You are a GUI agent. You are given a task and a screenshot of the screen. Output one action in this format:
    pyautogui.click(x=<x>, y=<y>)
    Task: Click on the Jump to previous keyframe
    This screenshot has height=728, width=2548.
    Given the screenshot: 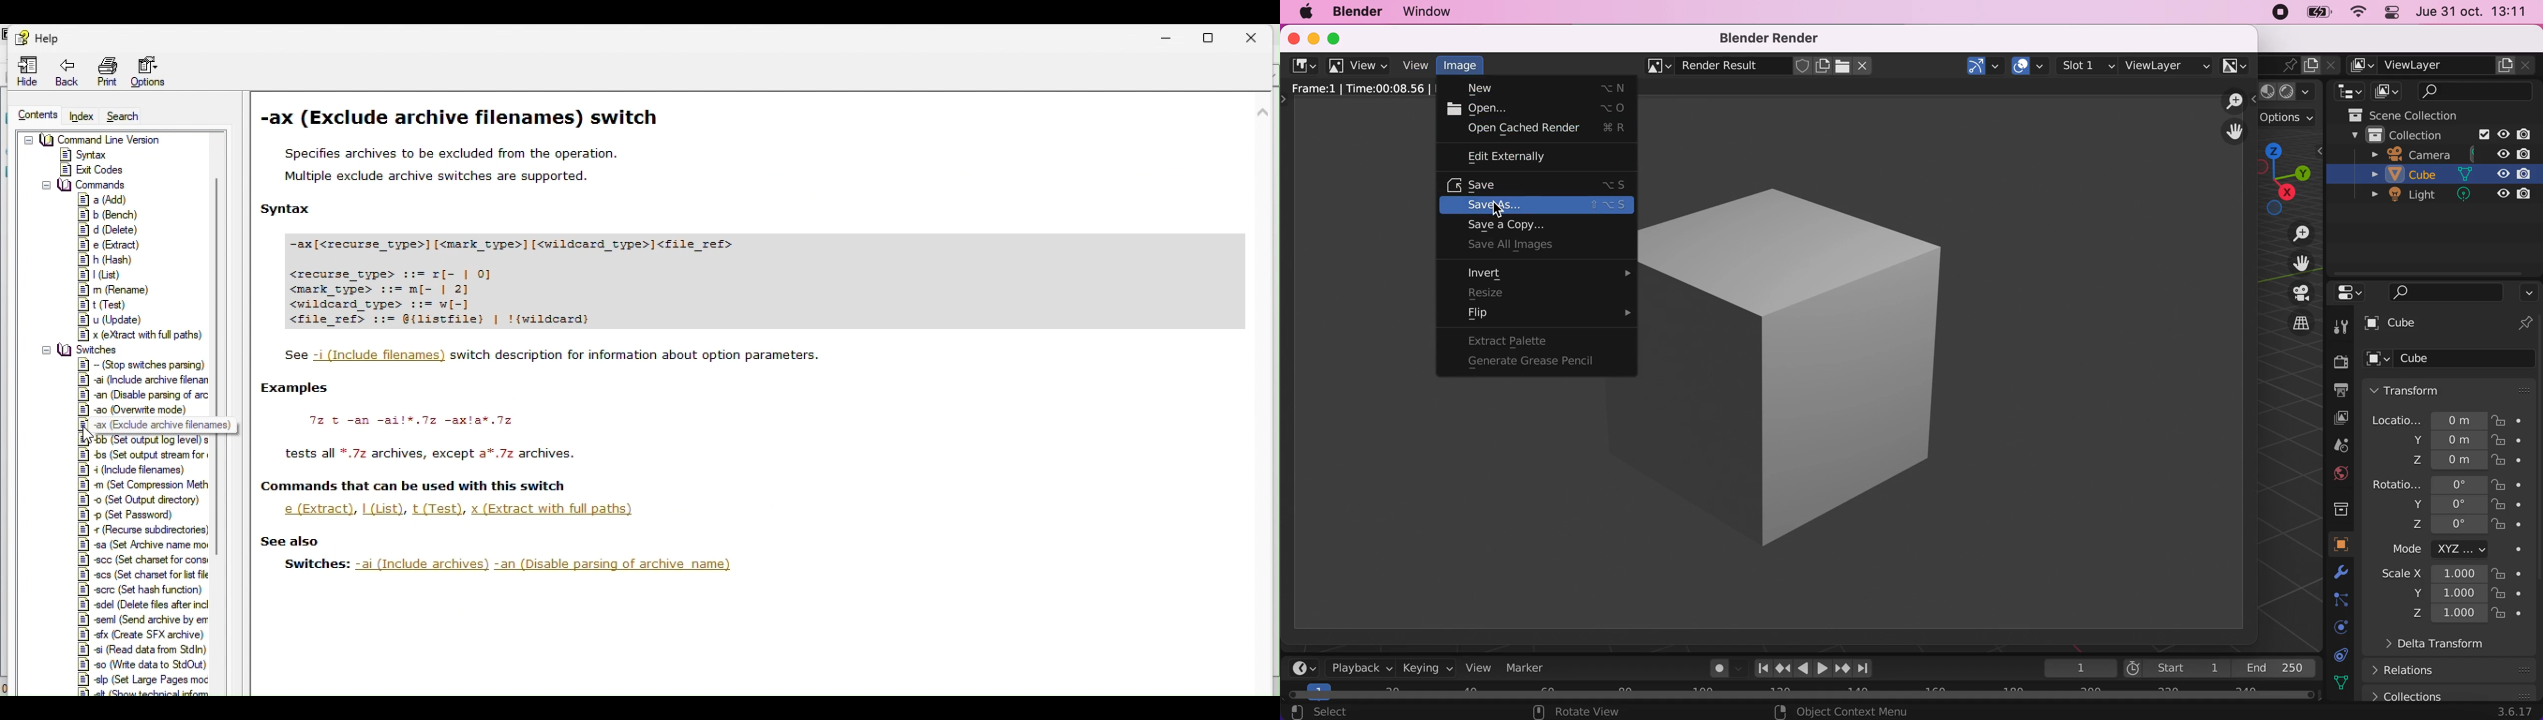 What is the action you would take?
    pyautogui.click(x=1782, y=667)
    